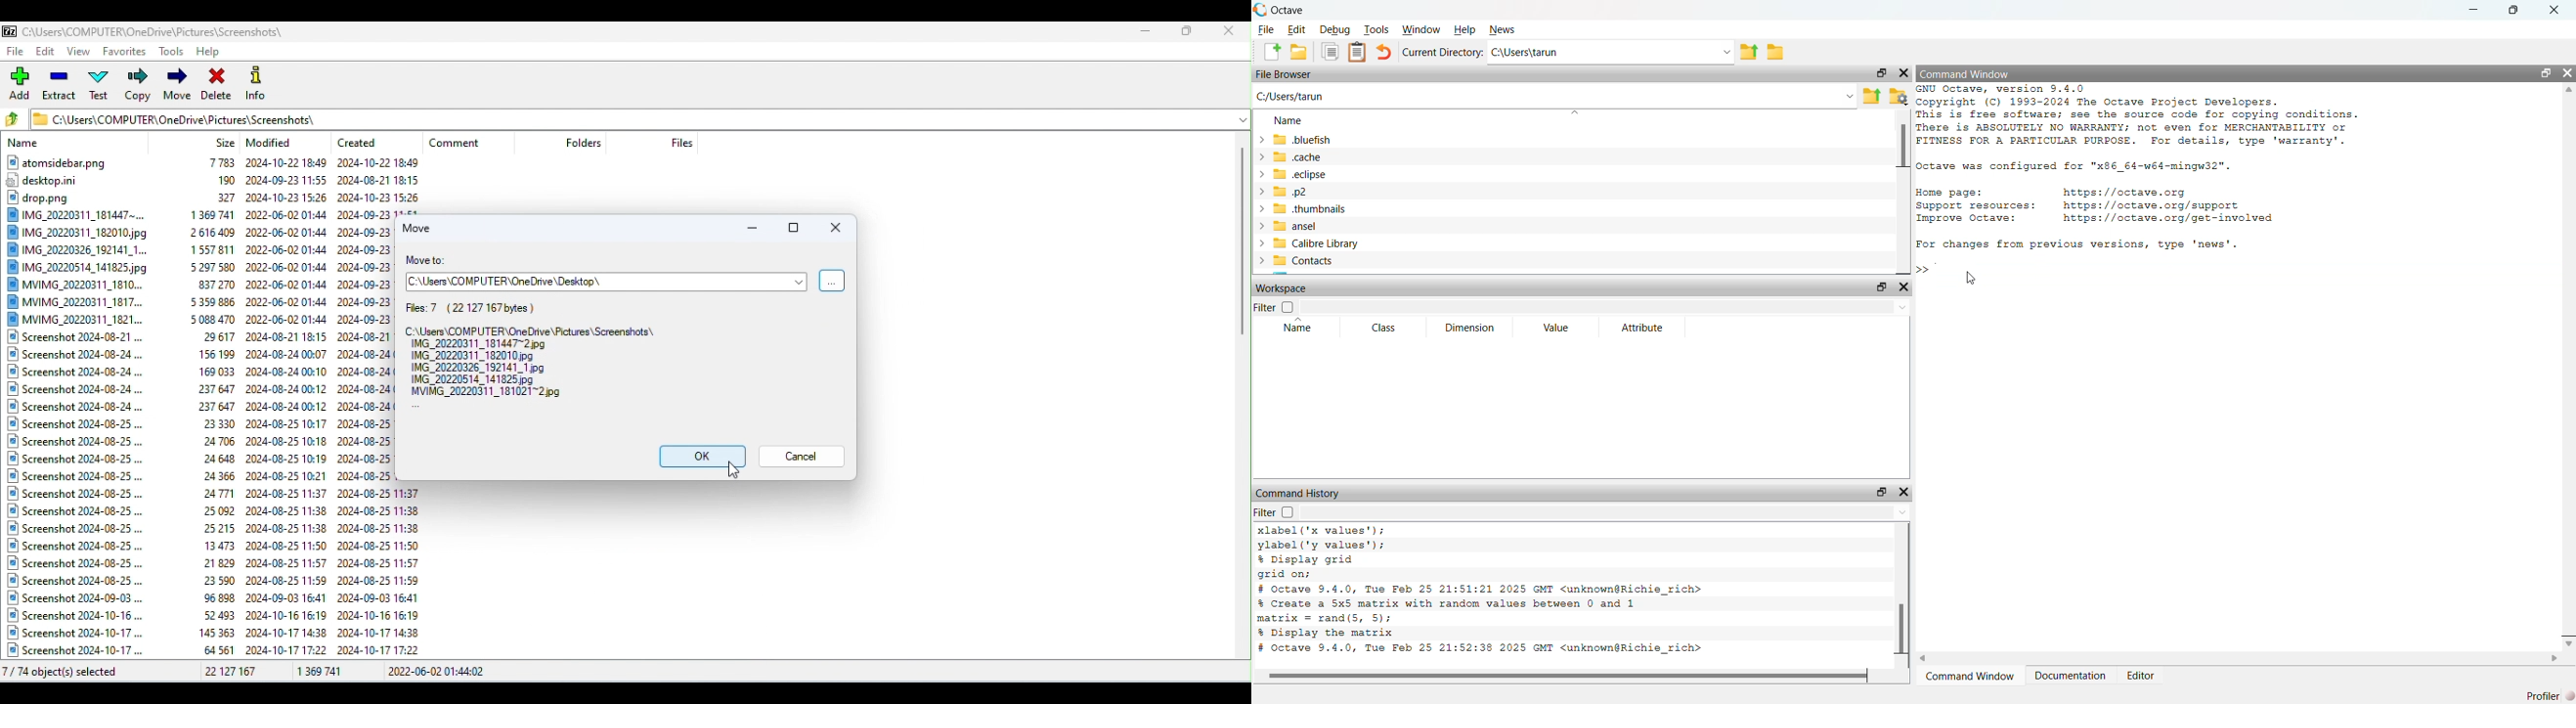 This screenshot has height=728, width=2576. I want to click on Drop down menu, so click(1241, 118).